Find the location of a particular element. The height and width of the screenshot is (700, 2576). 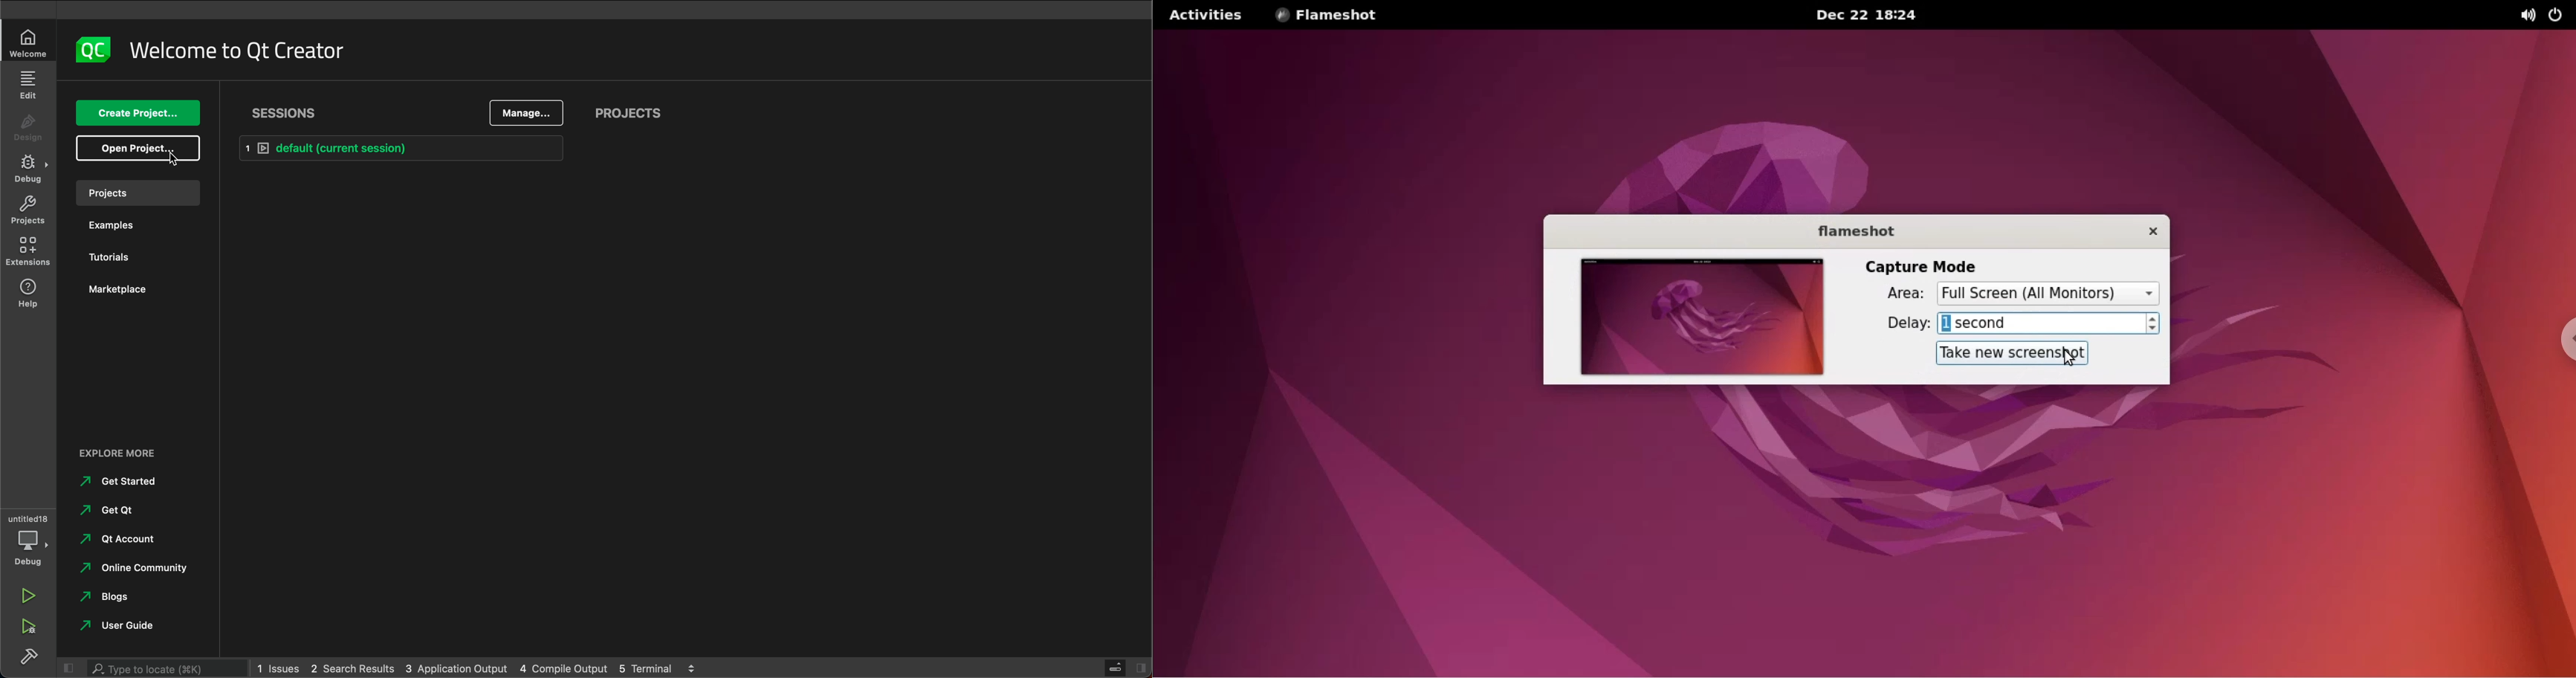

sessions is located at coordinates (292, 112).